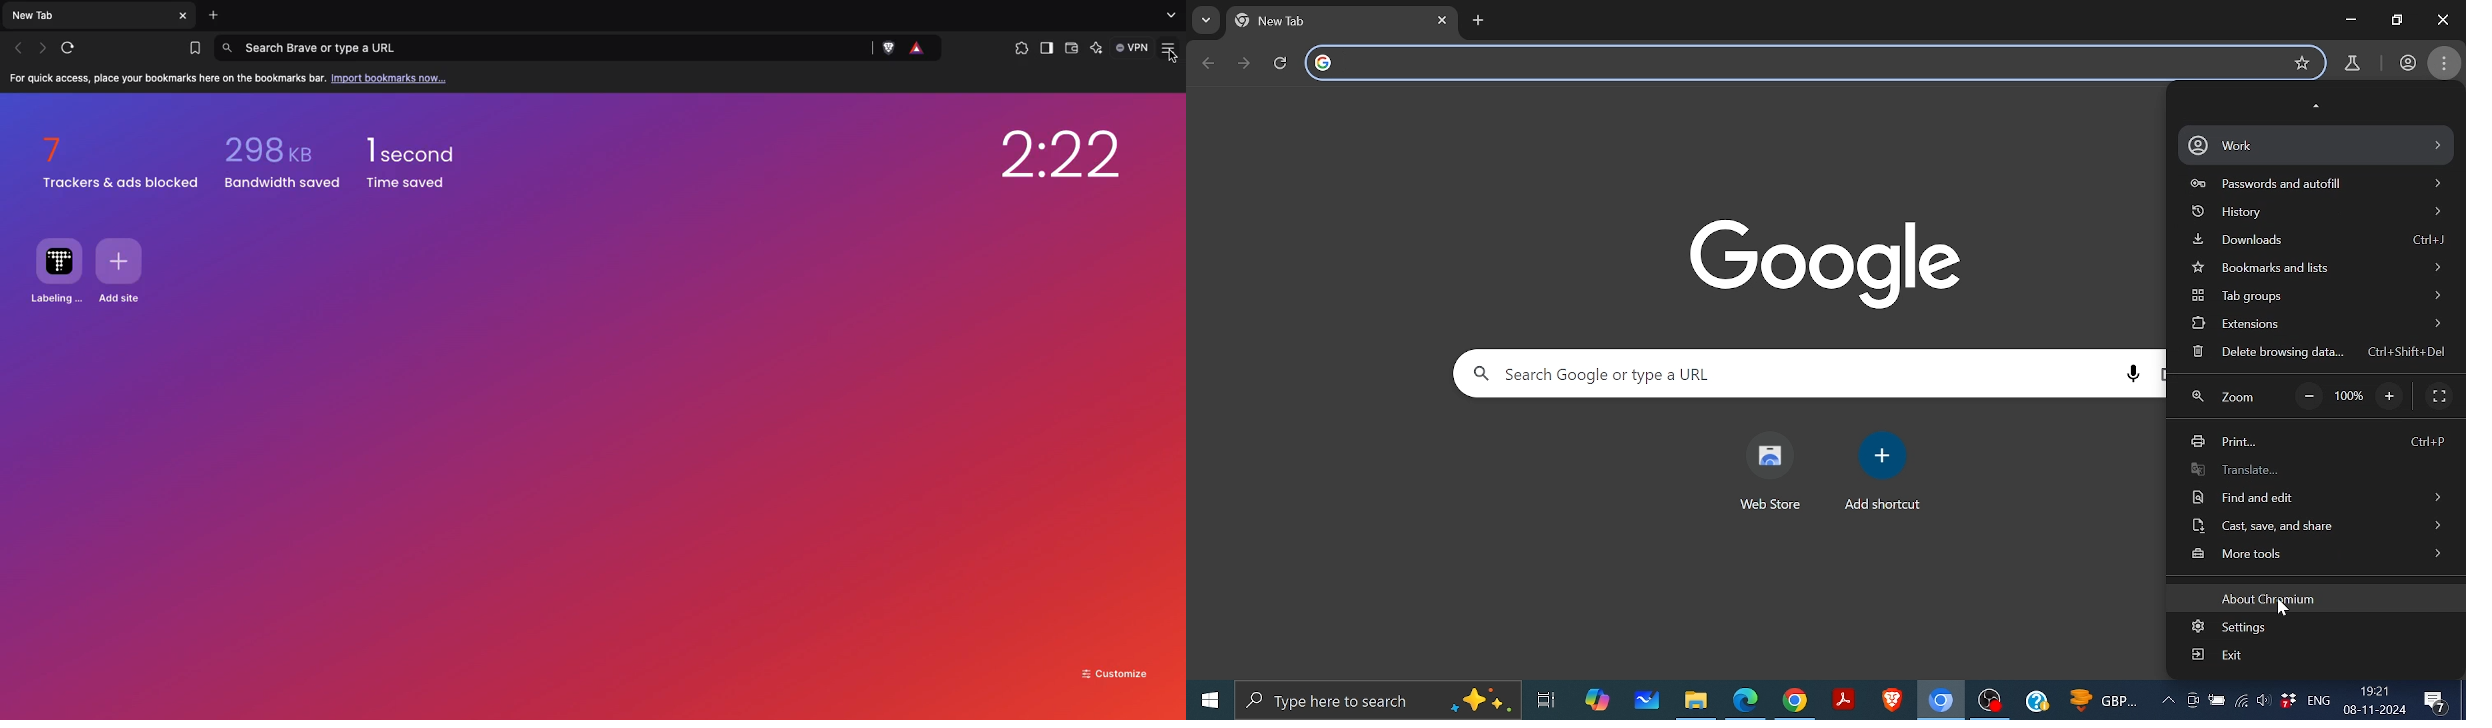 The width and height of the screenshot is (2492, 728). I want to click on Files, so click(1693, 702).